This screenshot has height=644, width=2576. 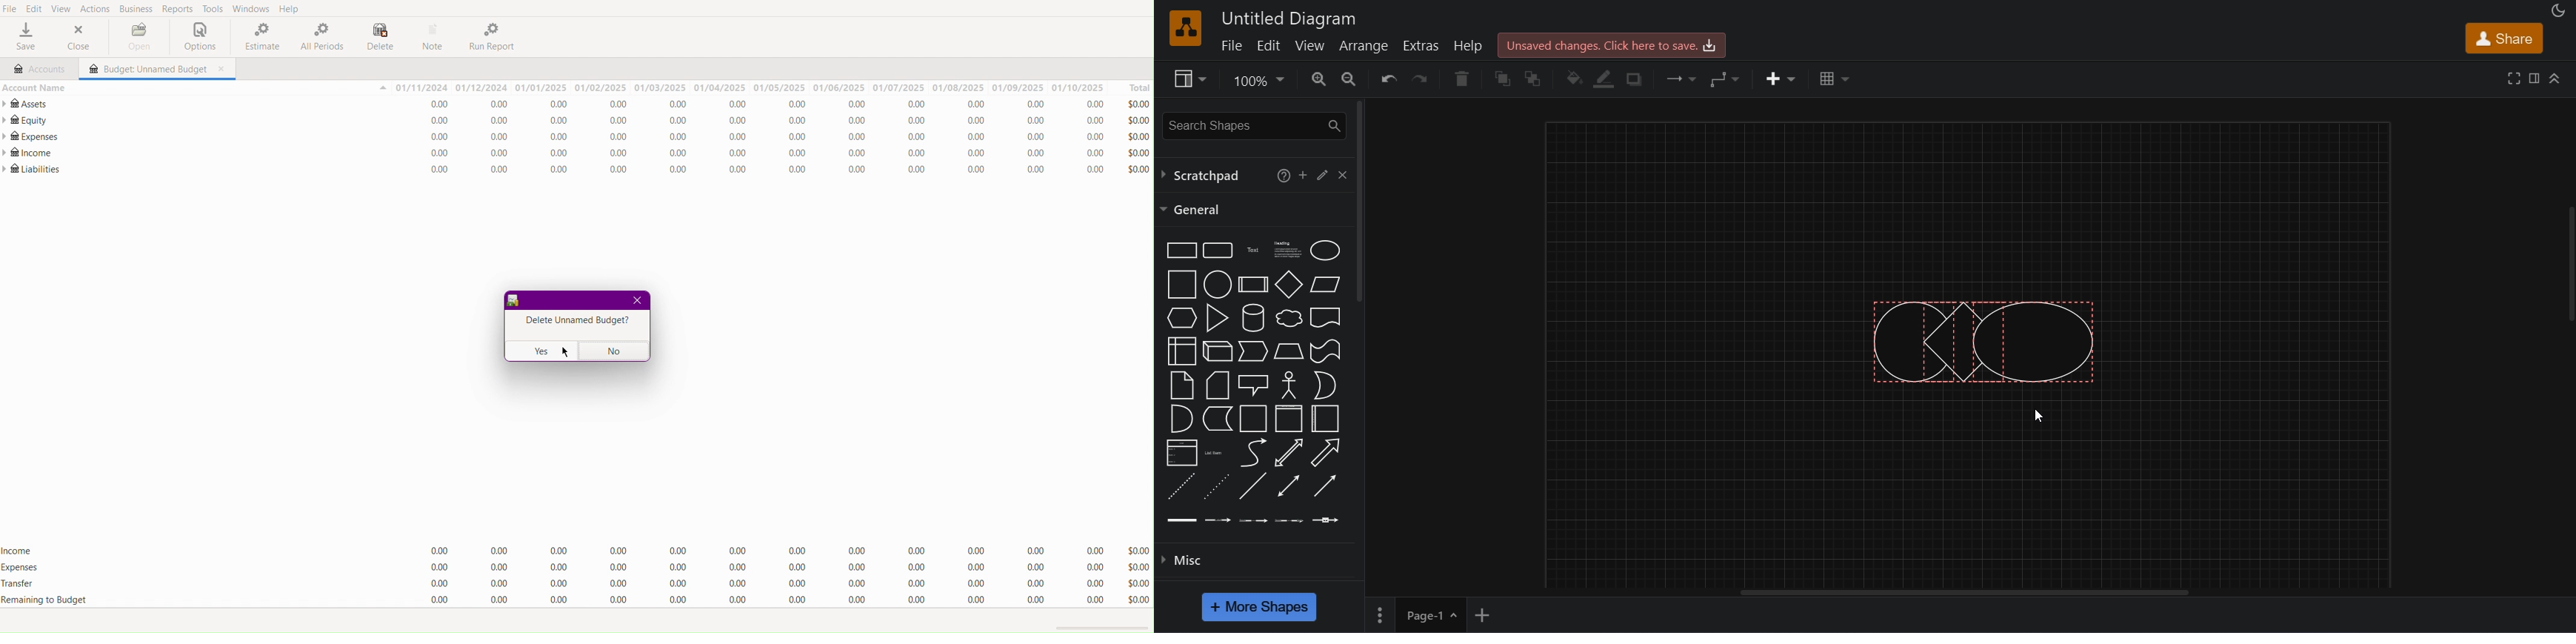 I want to click on connector with 2 labels, so click(x=1254, y=519).